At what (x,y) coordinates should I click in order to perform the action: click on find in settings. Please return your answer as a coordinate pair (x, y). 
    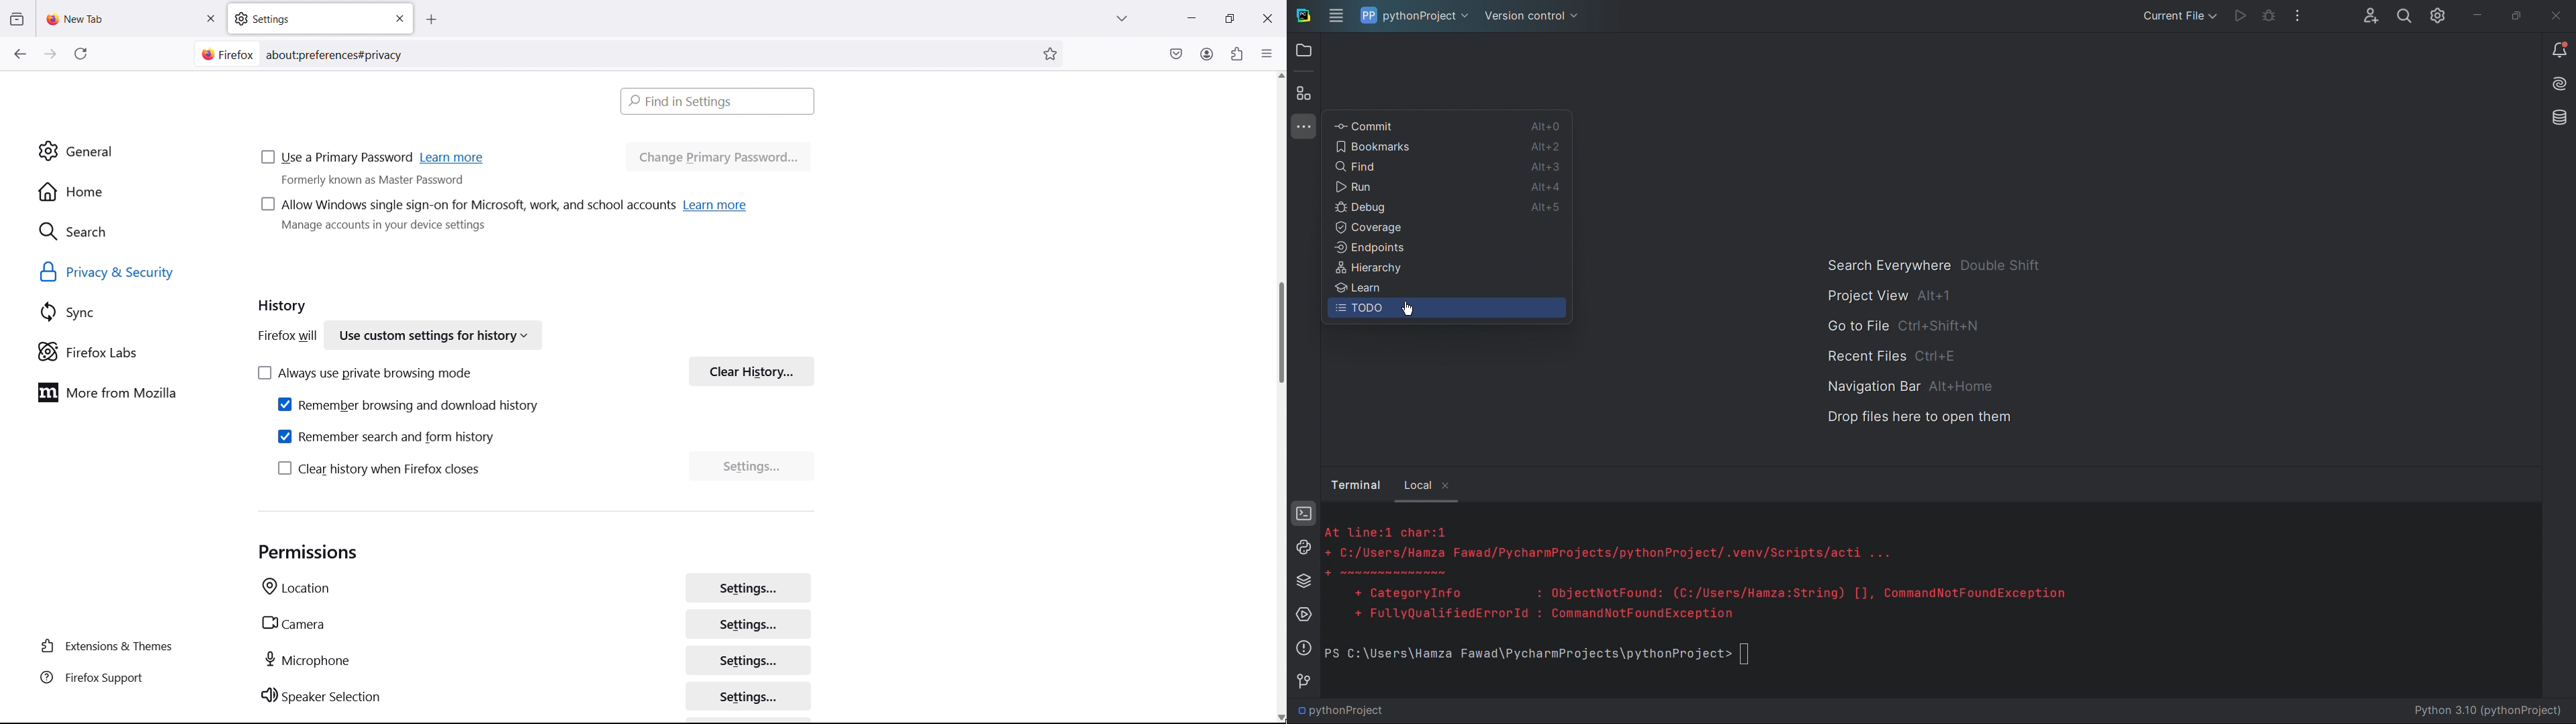
    Looking at the image, I should click on (719, 101).